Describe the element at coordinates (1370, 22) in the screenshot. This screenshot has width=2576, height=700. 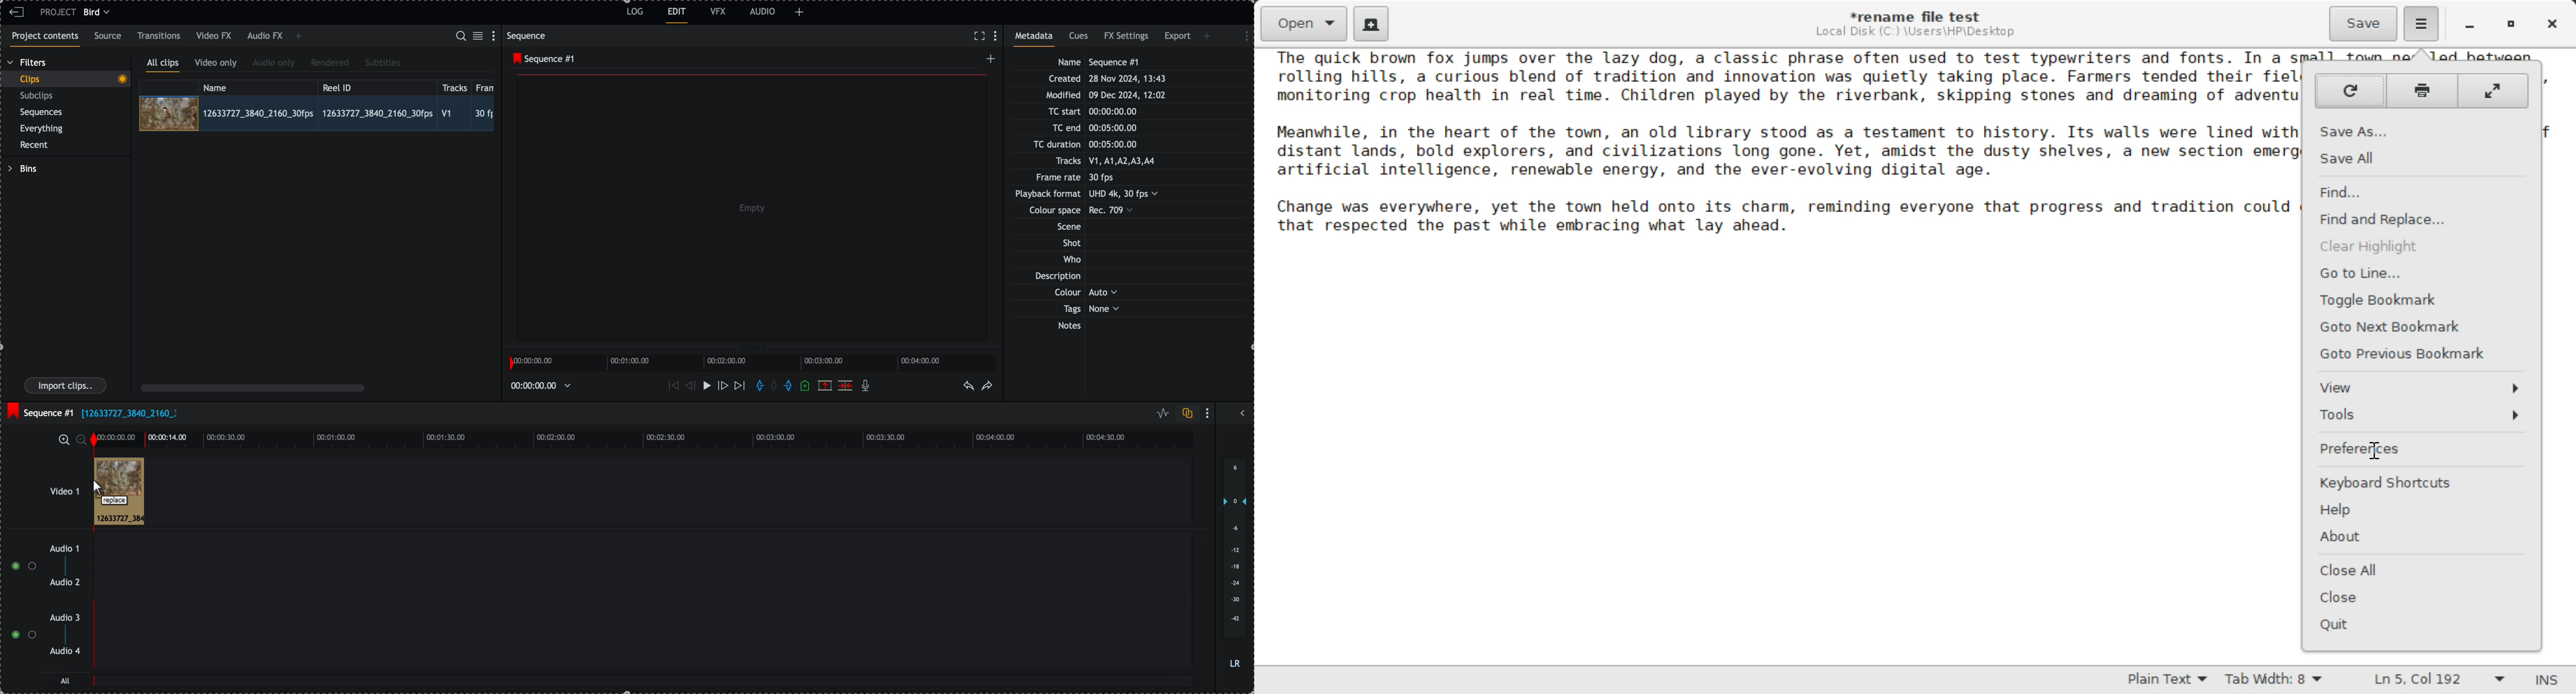
I see `Create New Document` at that location.